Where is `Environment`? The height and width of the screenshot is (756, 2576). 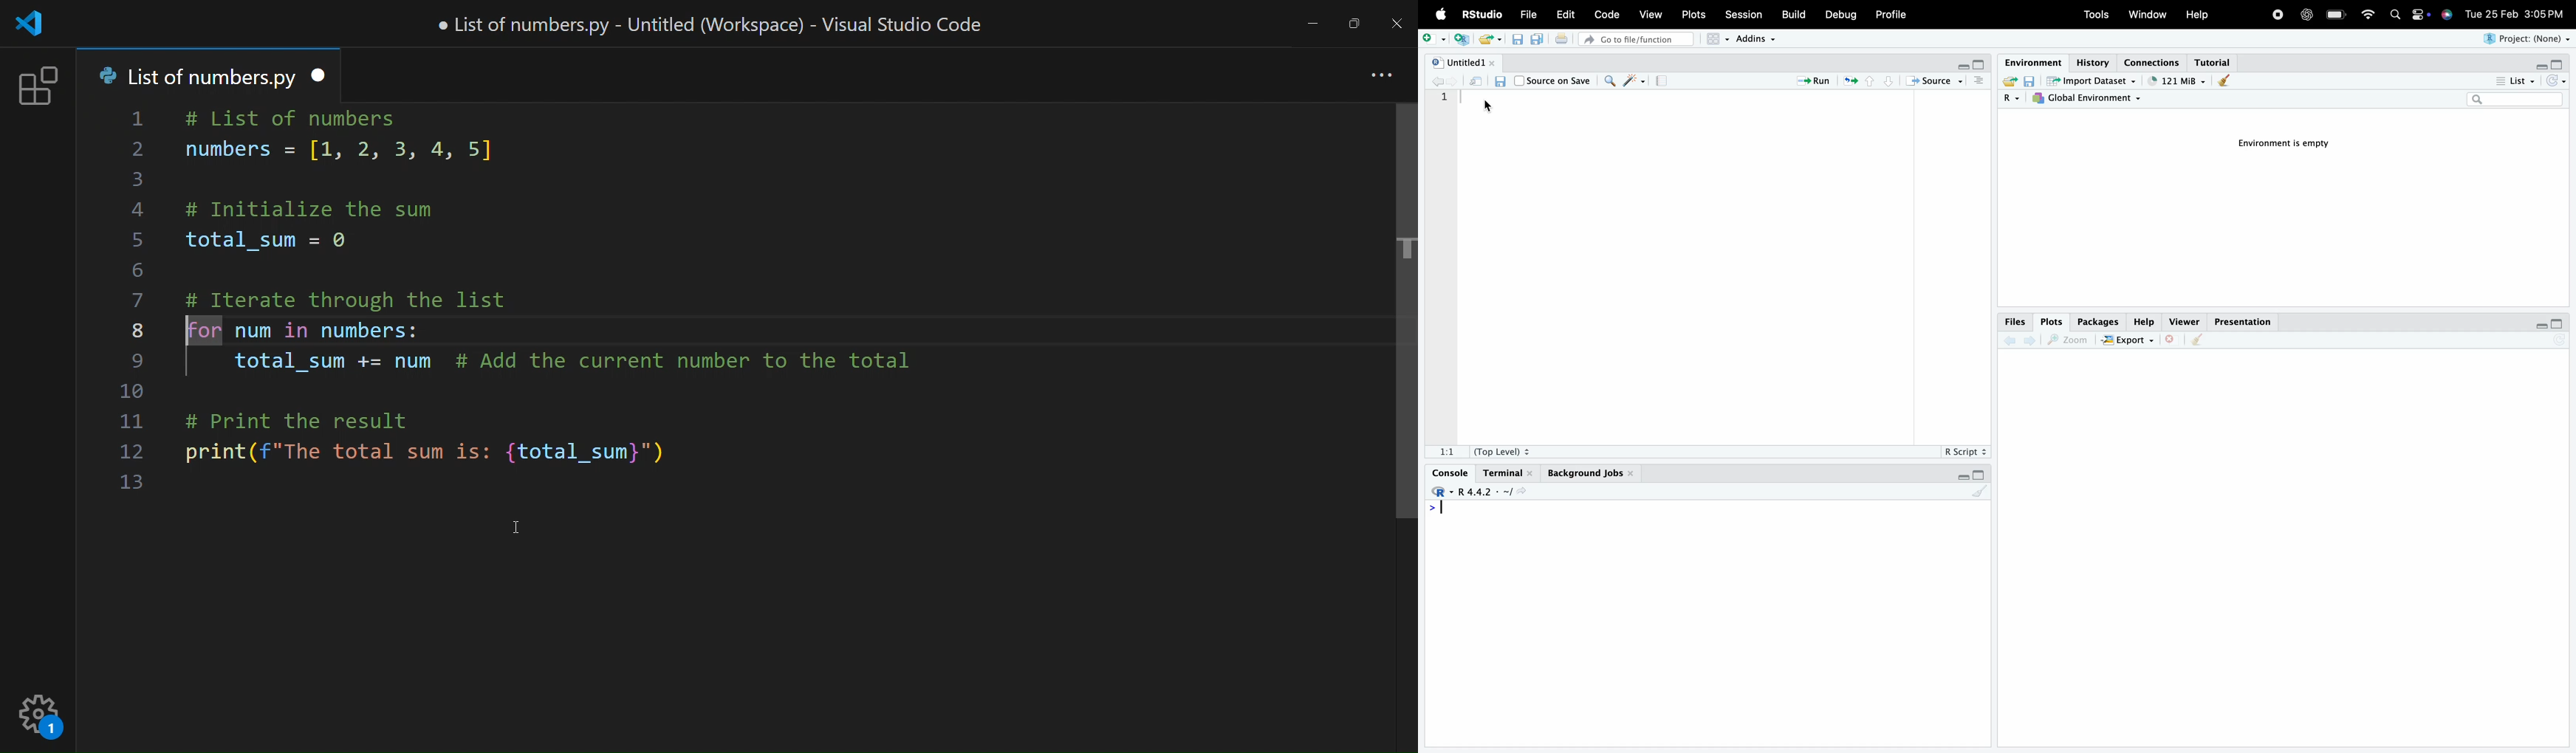
Environment is located at coordinates (2033, 62).